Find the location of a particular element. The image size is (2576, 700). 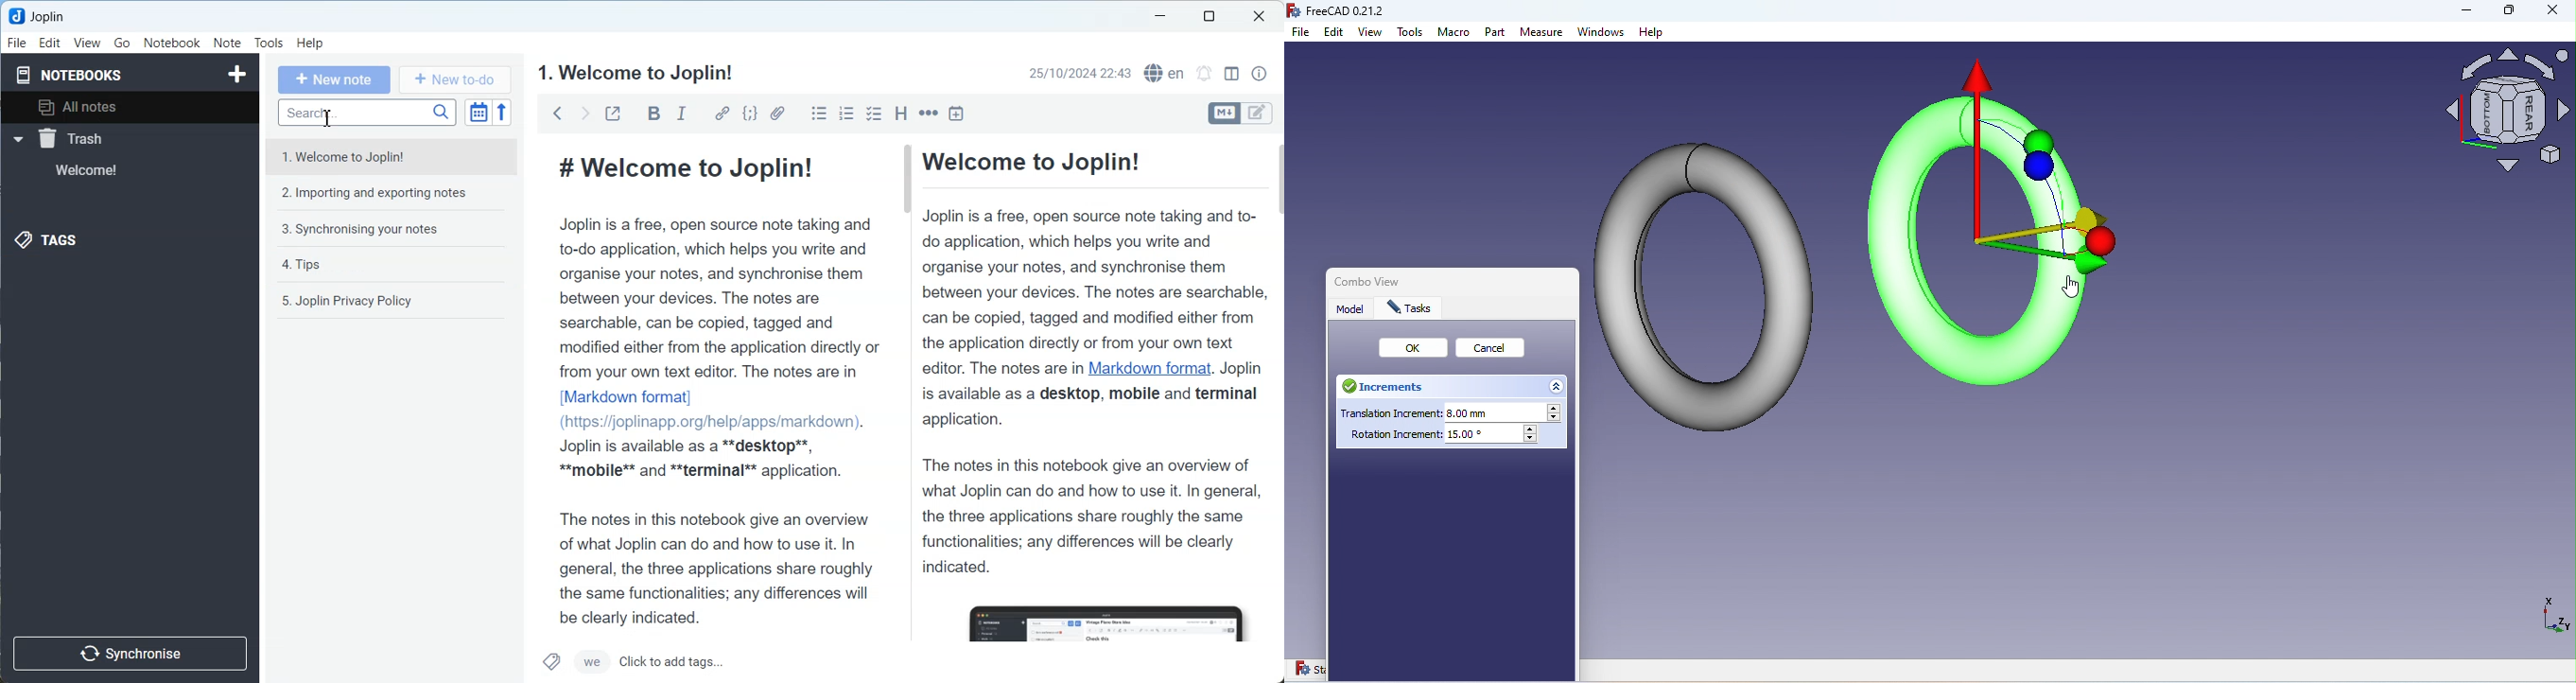

synchronising your Notes is located at coordinates (395, 230).